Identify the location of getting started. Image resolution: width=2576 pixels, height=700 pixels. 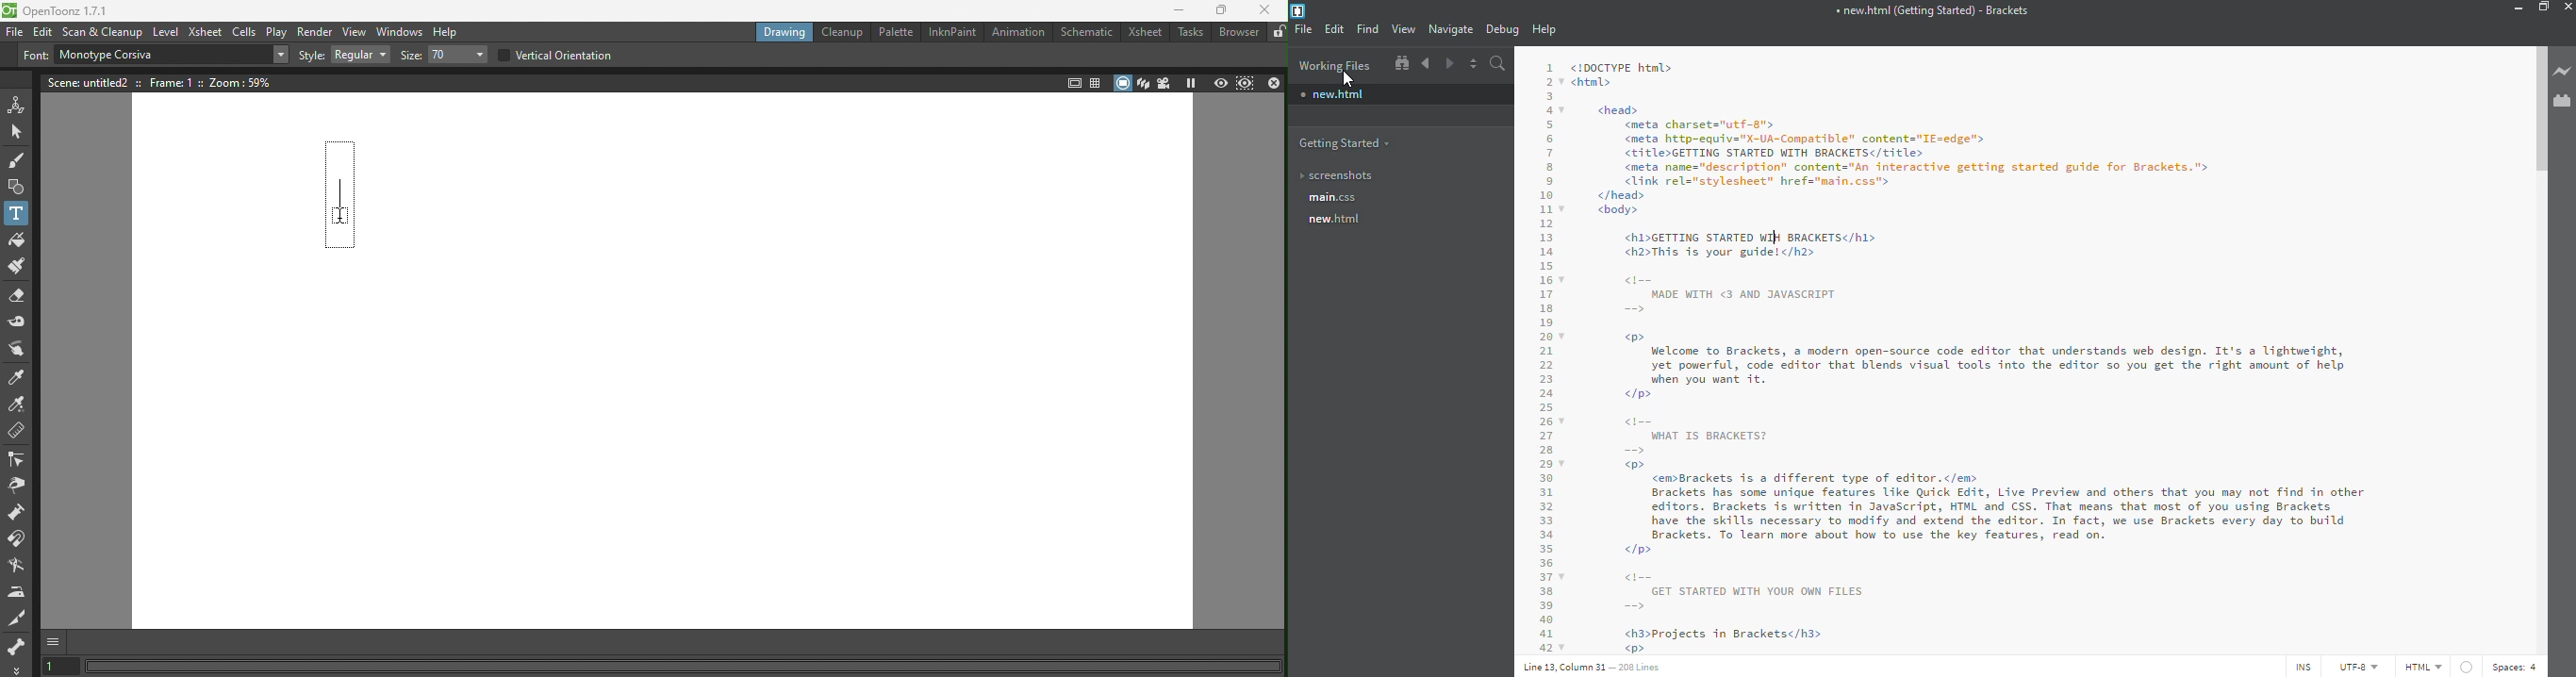
(1346, 142).